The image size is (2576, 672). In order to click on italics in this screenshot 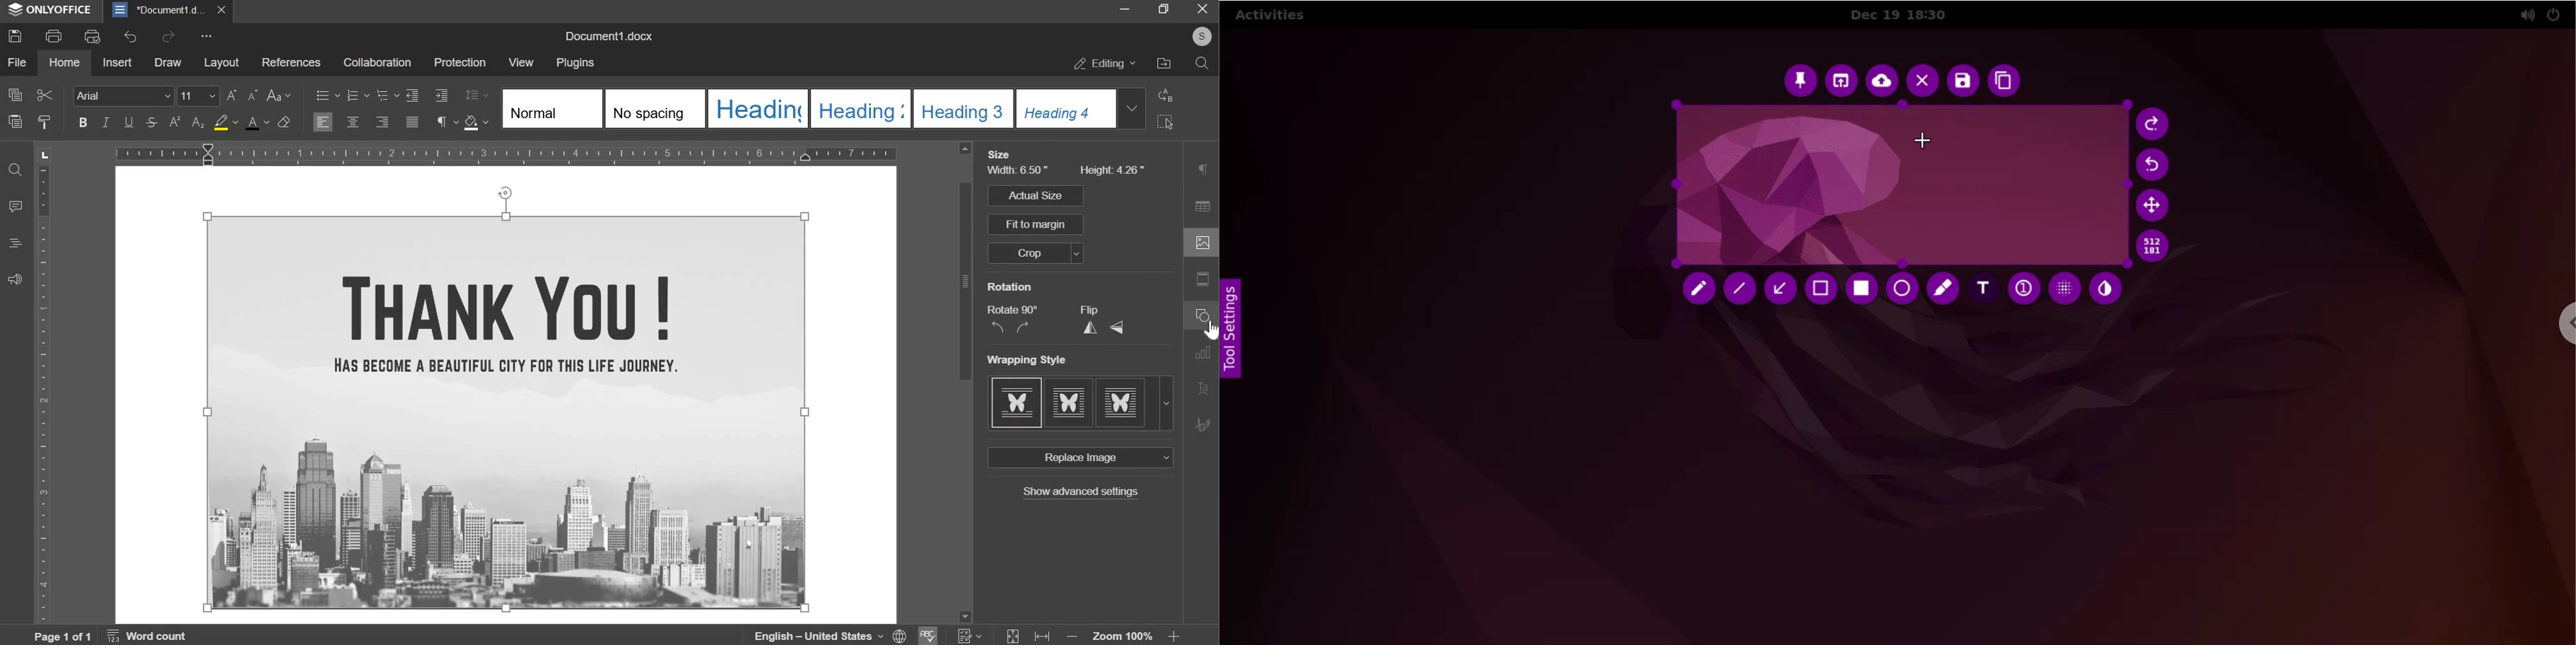, I will do `click(106, 121)`.